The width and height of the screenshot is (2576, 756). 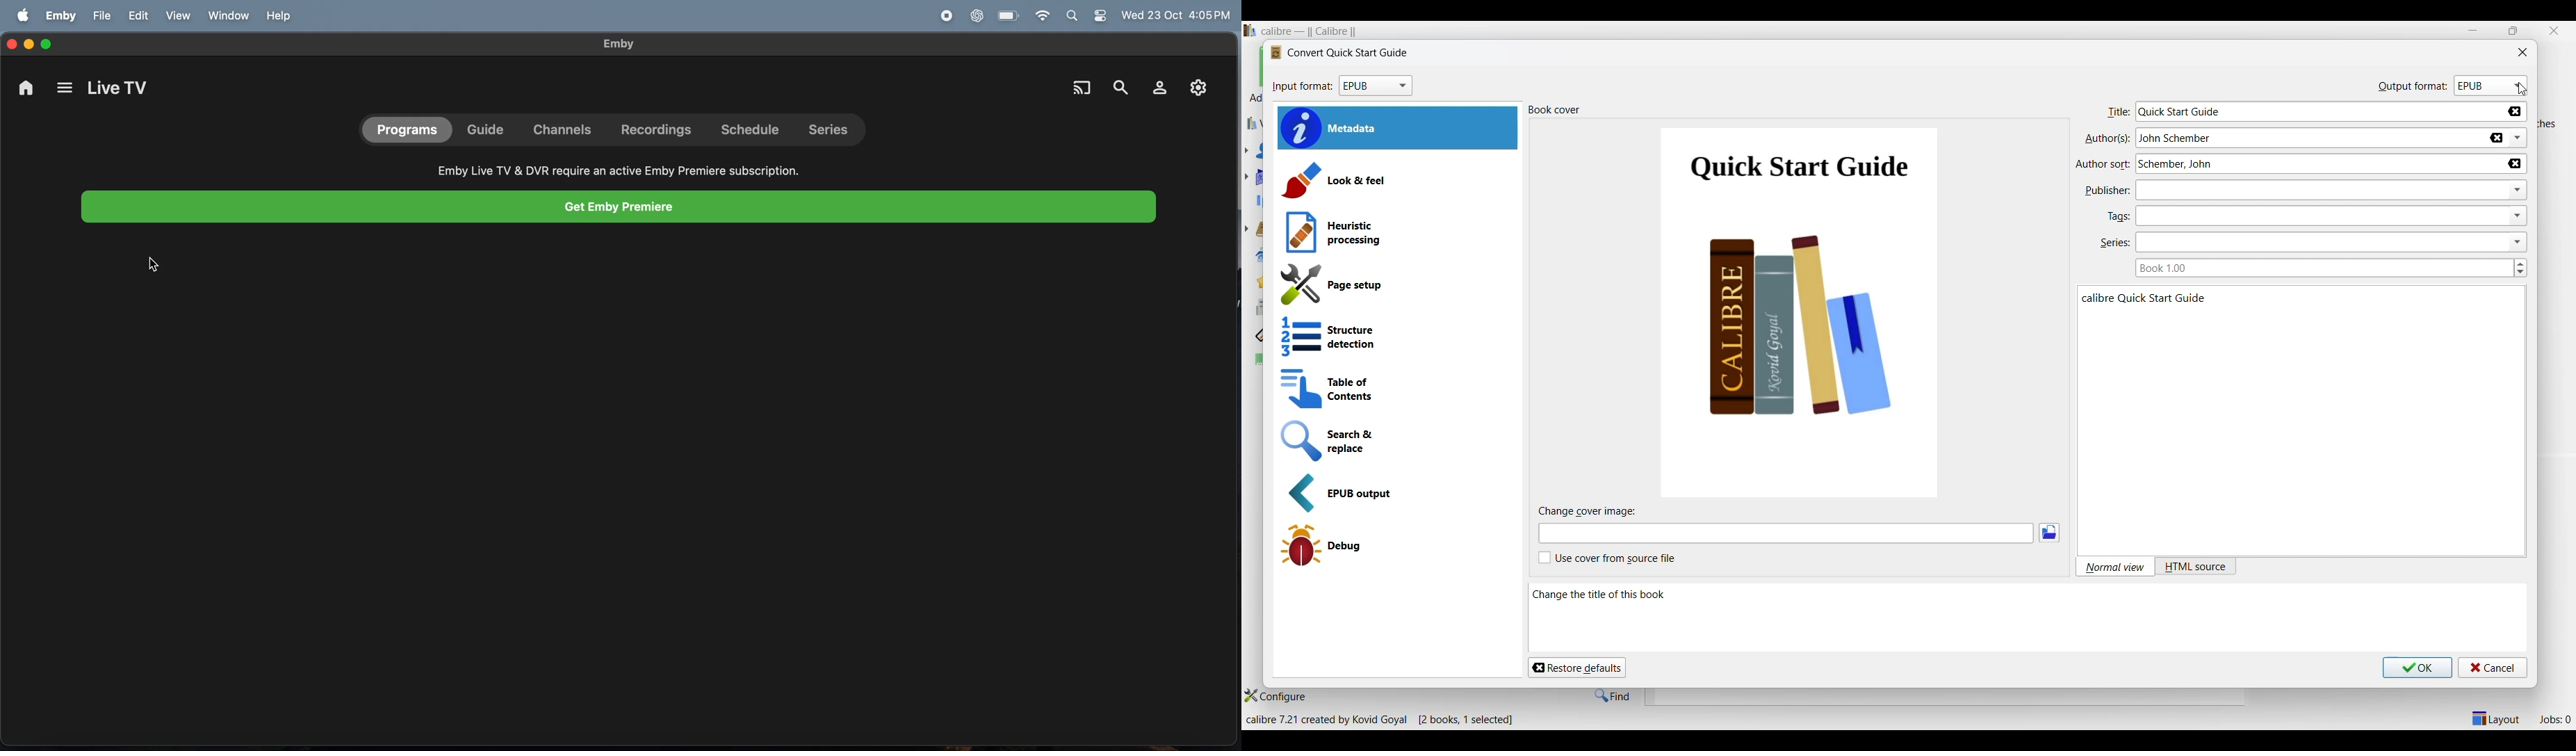 What do you see at coordinates (620, 207) in the screenshot?
I see `get emby premiere` at bounding box center [620, 207].